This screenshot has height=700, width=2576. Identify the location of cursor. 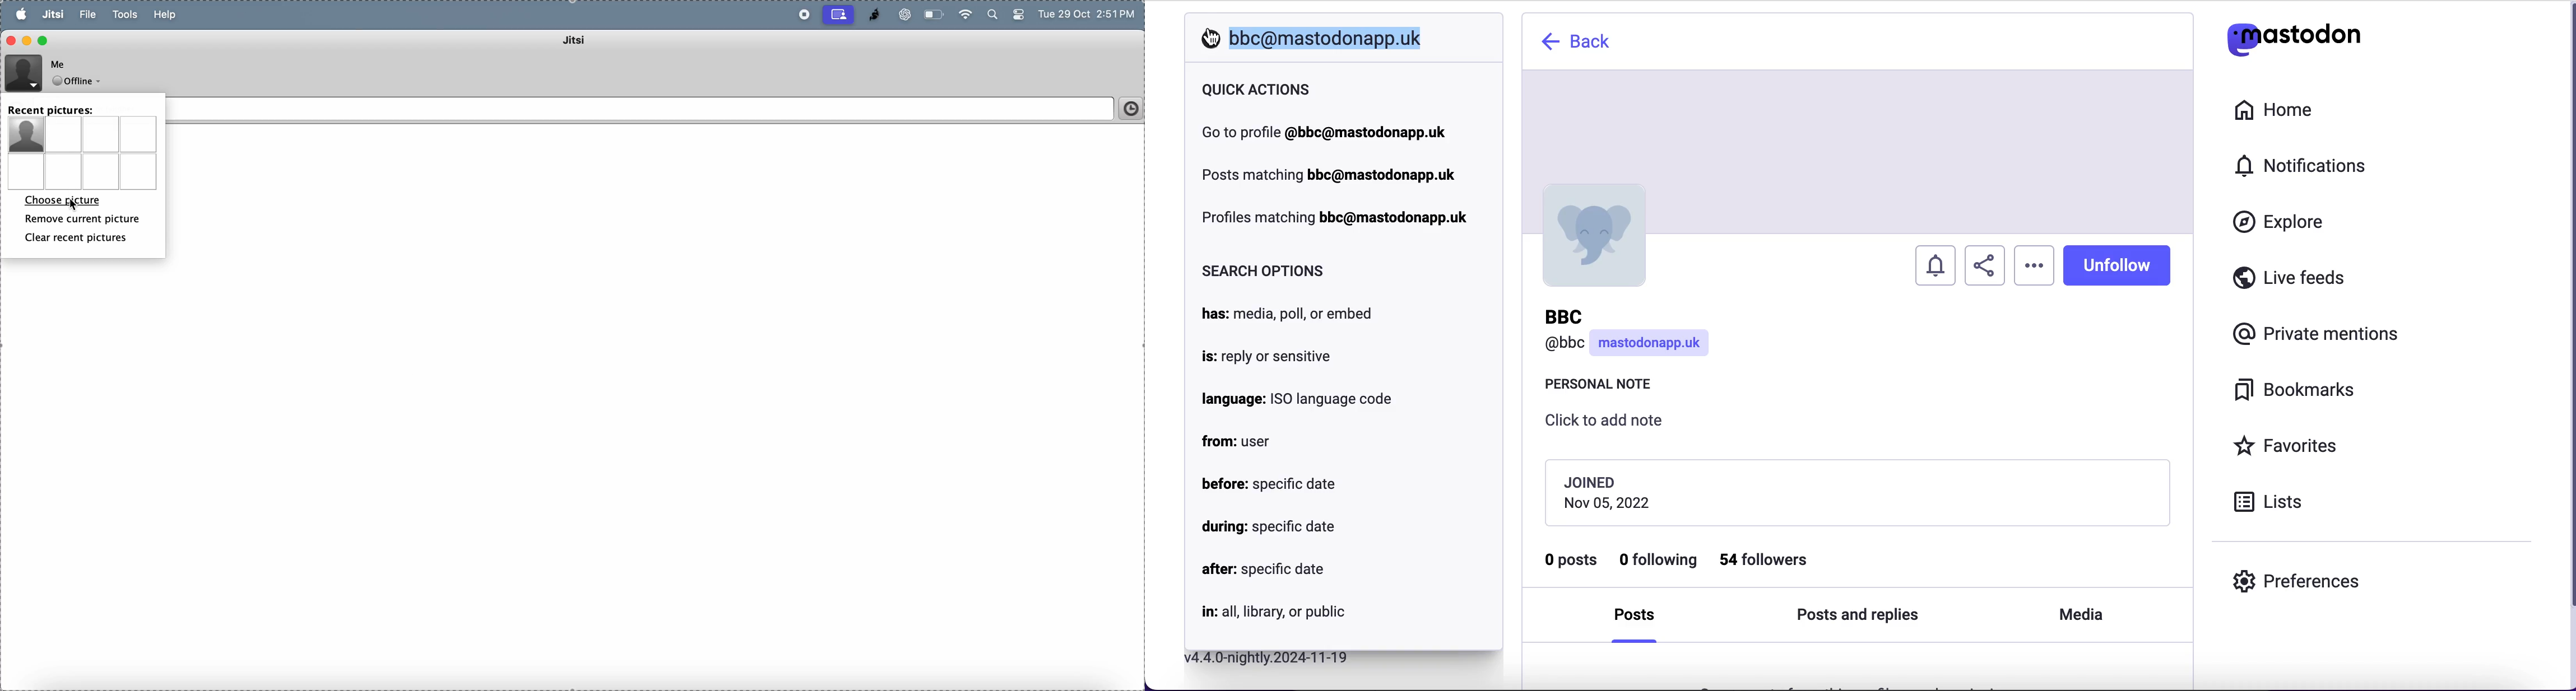
(1213, 38).